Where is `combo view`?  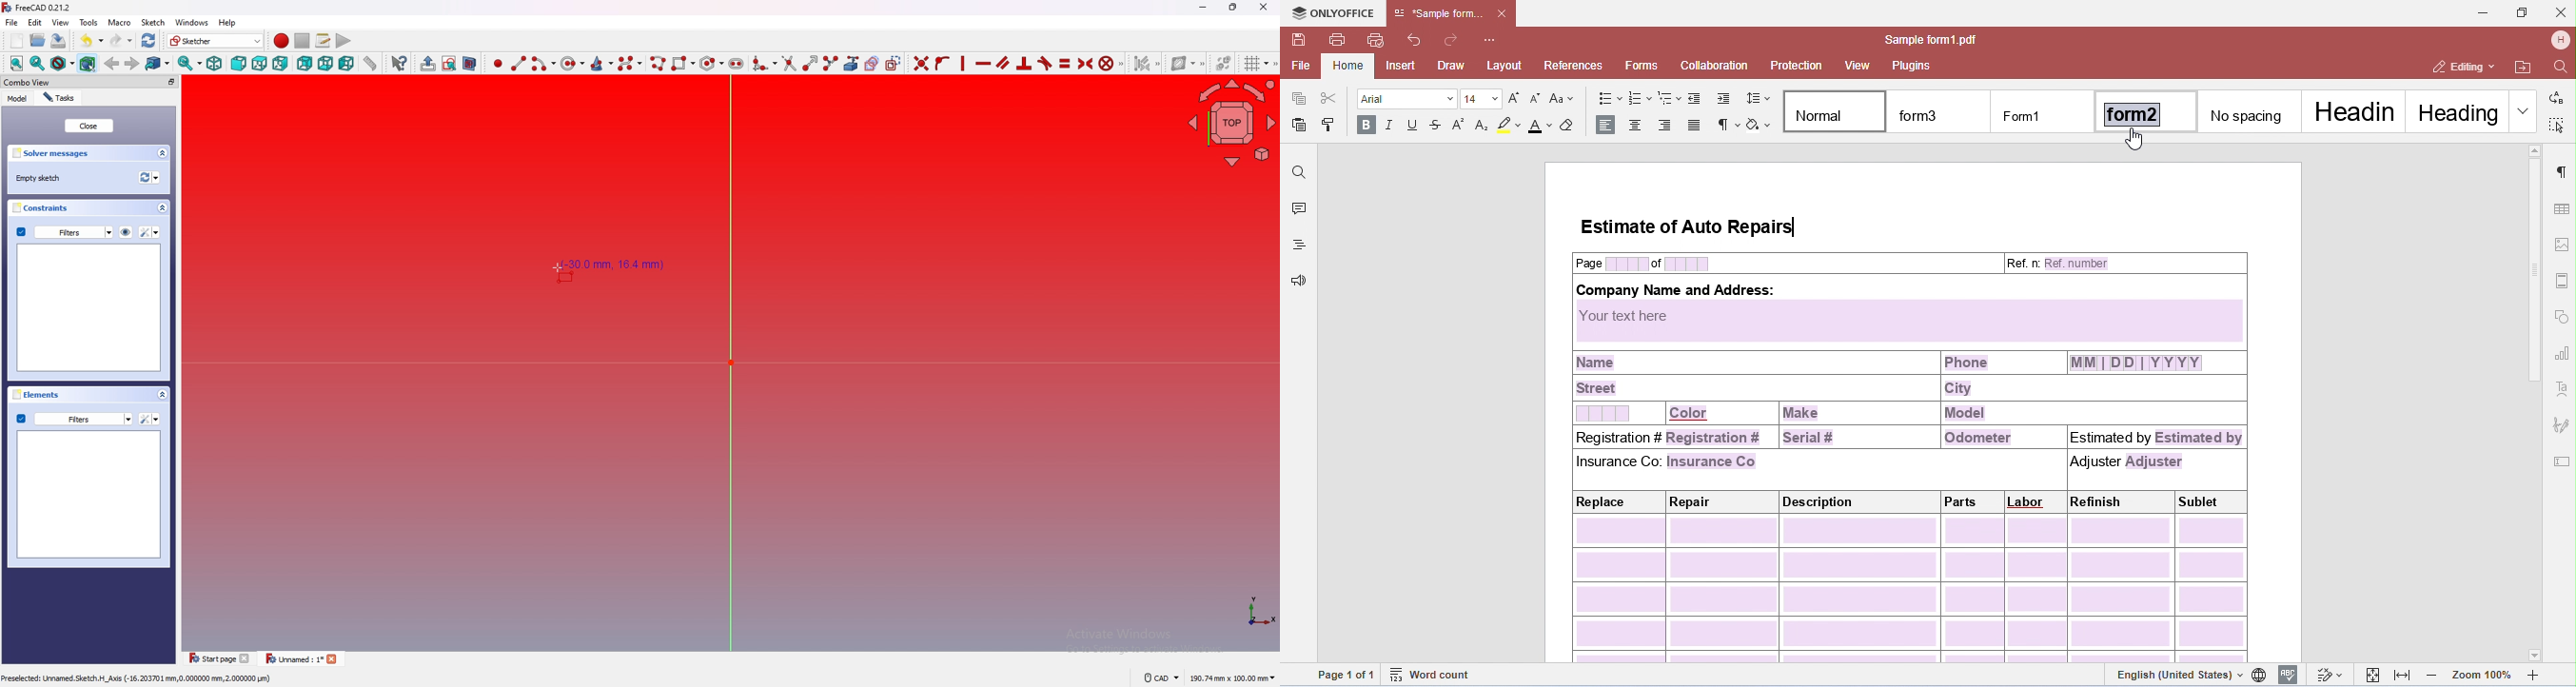
combo view is located at coordinates (26, 81).